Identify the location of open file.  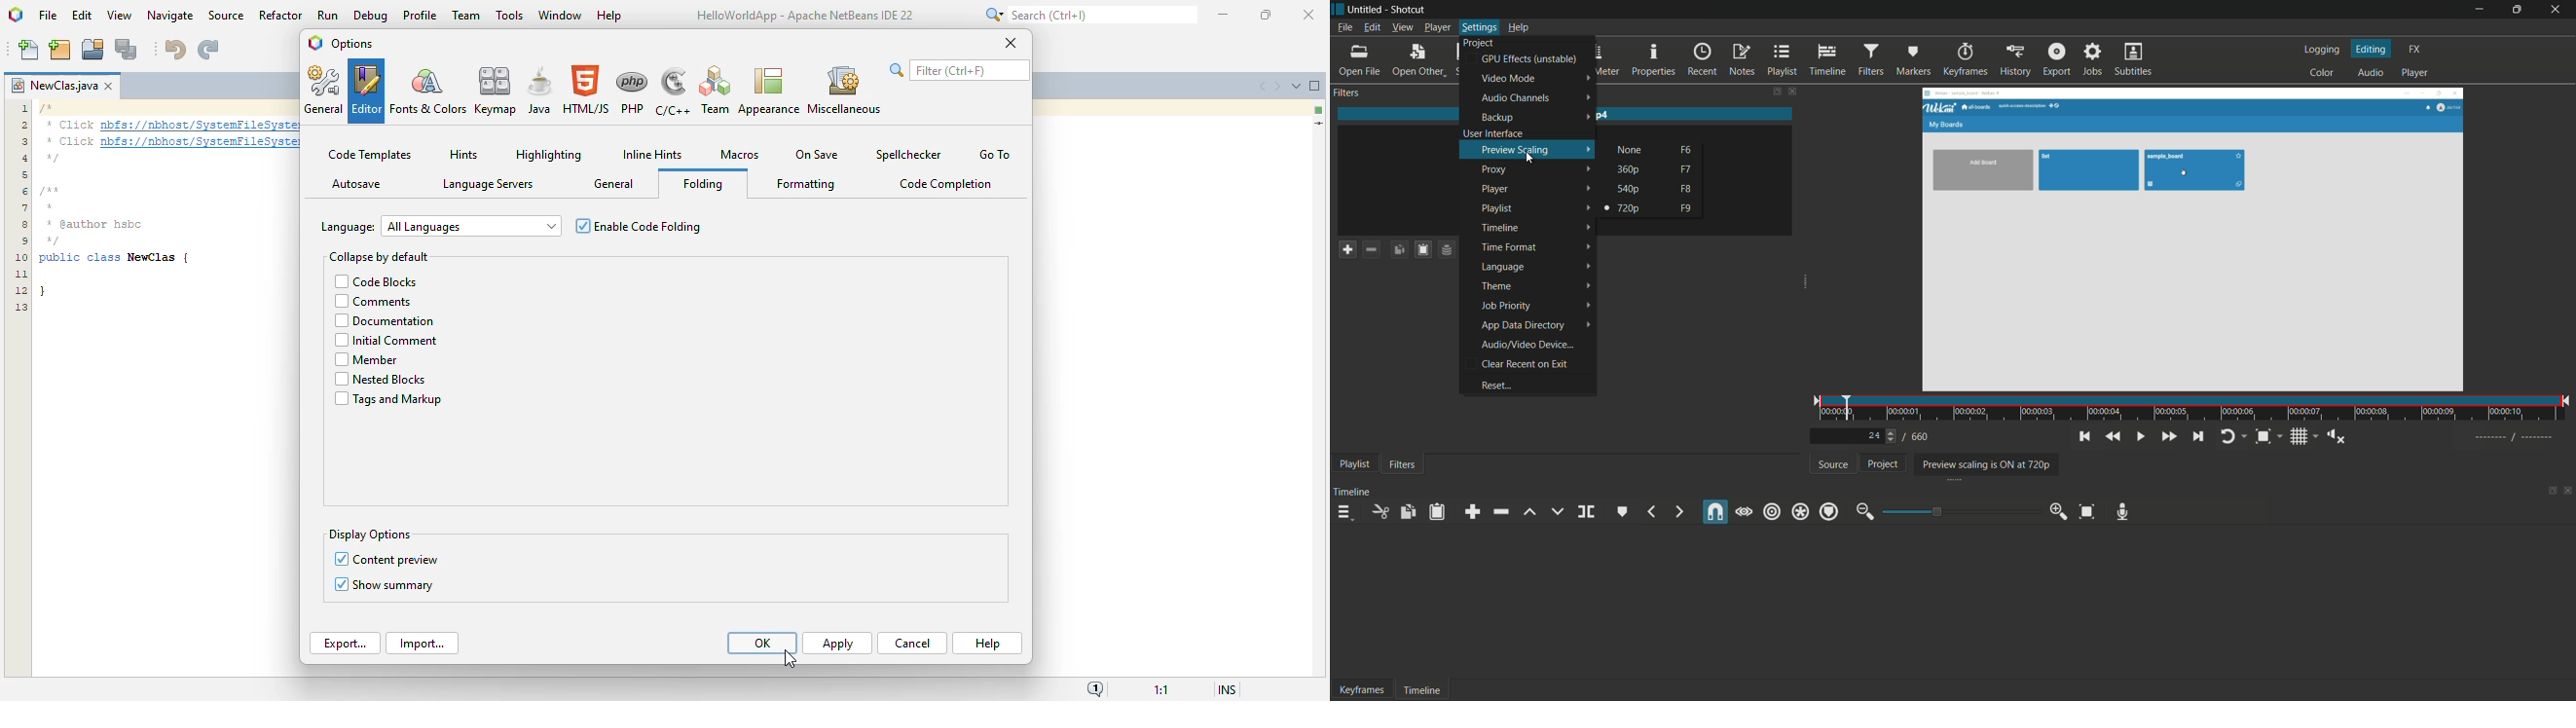
(1357, 59).